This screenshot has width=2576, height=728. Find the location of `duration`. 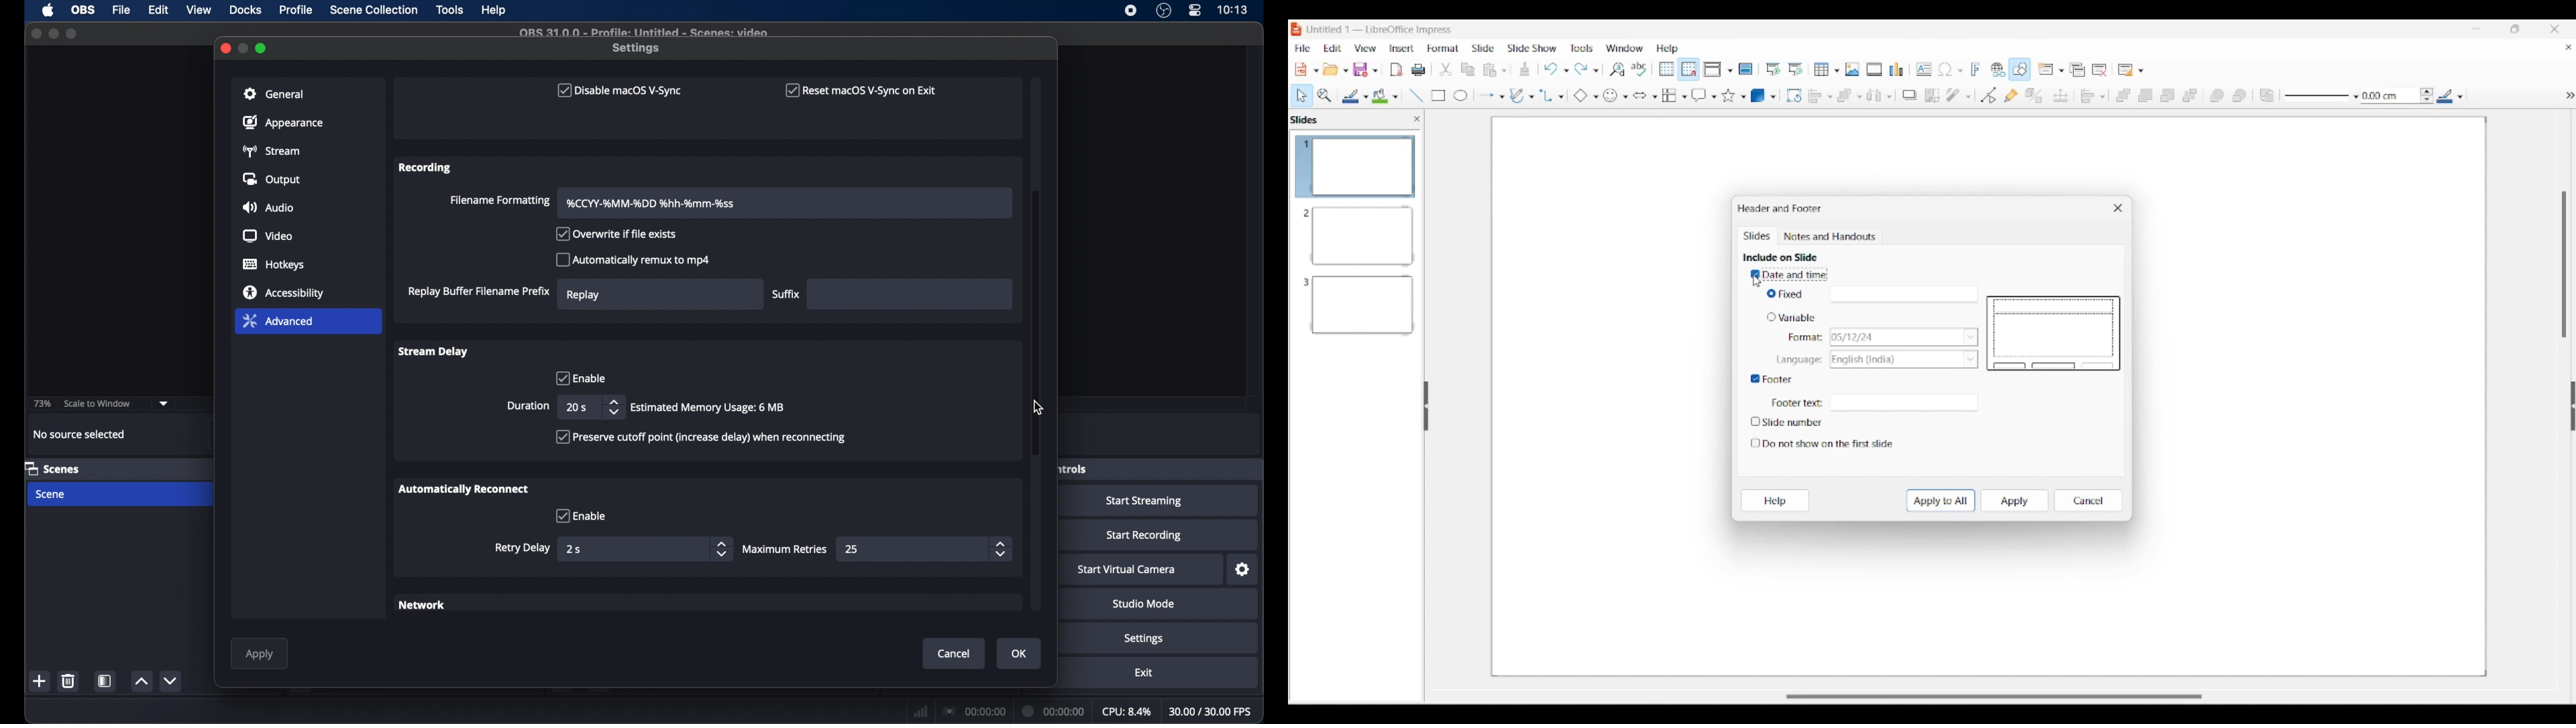

duration is located at coordinates (1054, 710).